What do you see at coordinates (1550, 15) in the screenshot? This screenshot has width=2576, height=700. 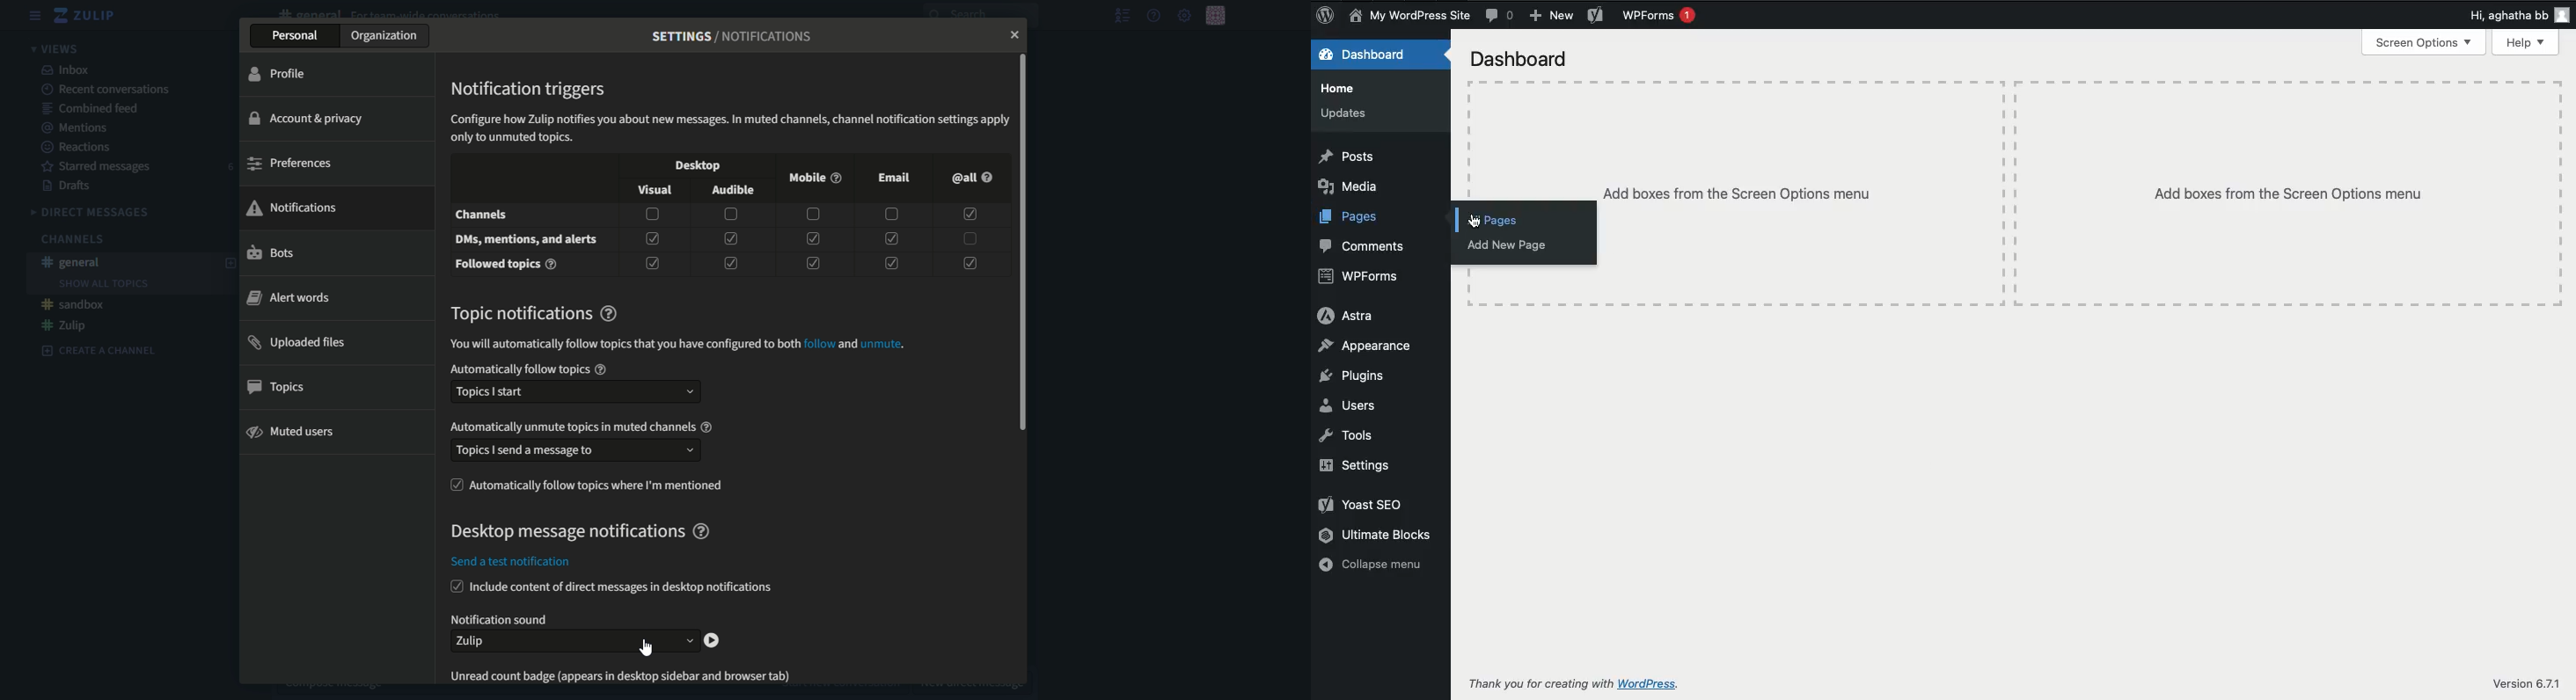 I see `New` at bounding box center [1550, 15].